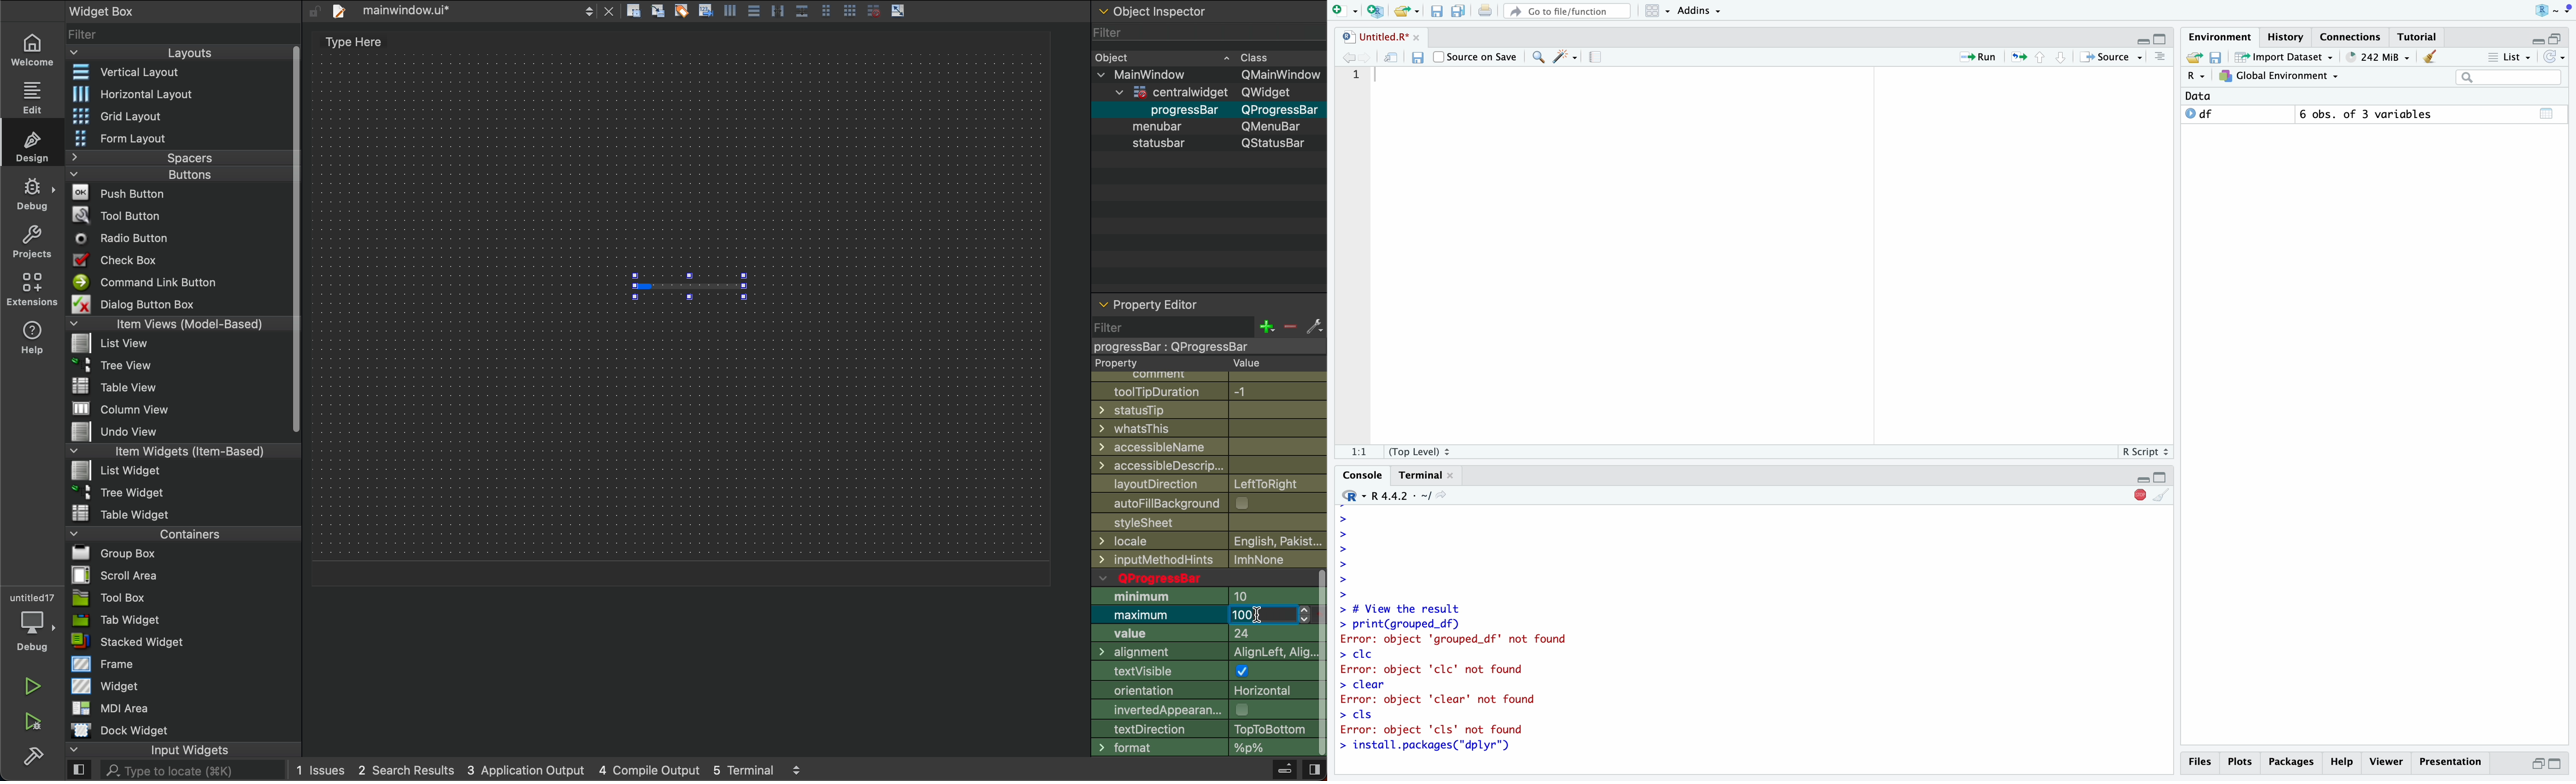 Image resolution: width=2576 pixels, height=784 pixels. What do you see at coordinates (120, 386) in the screenshot?
I see `File` at bounding box center [120, 386].